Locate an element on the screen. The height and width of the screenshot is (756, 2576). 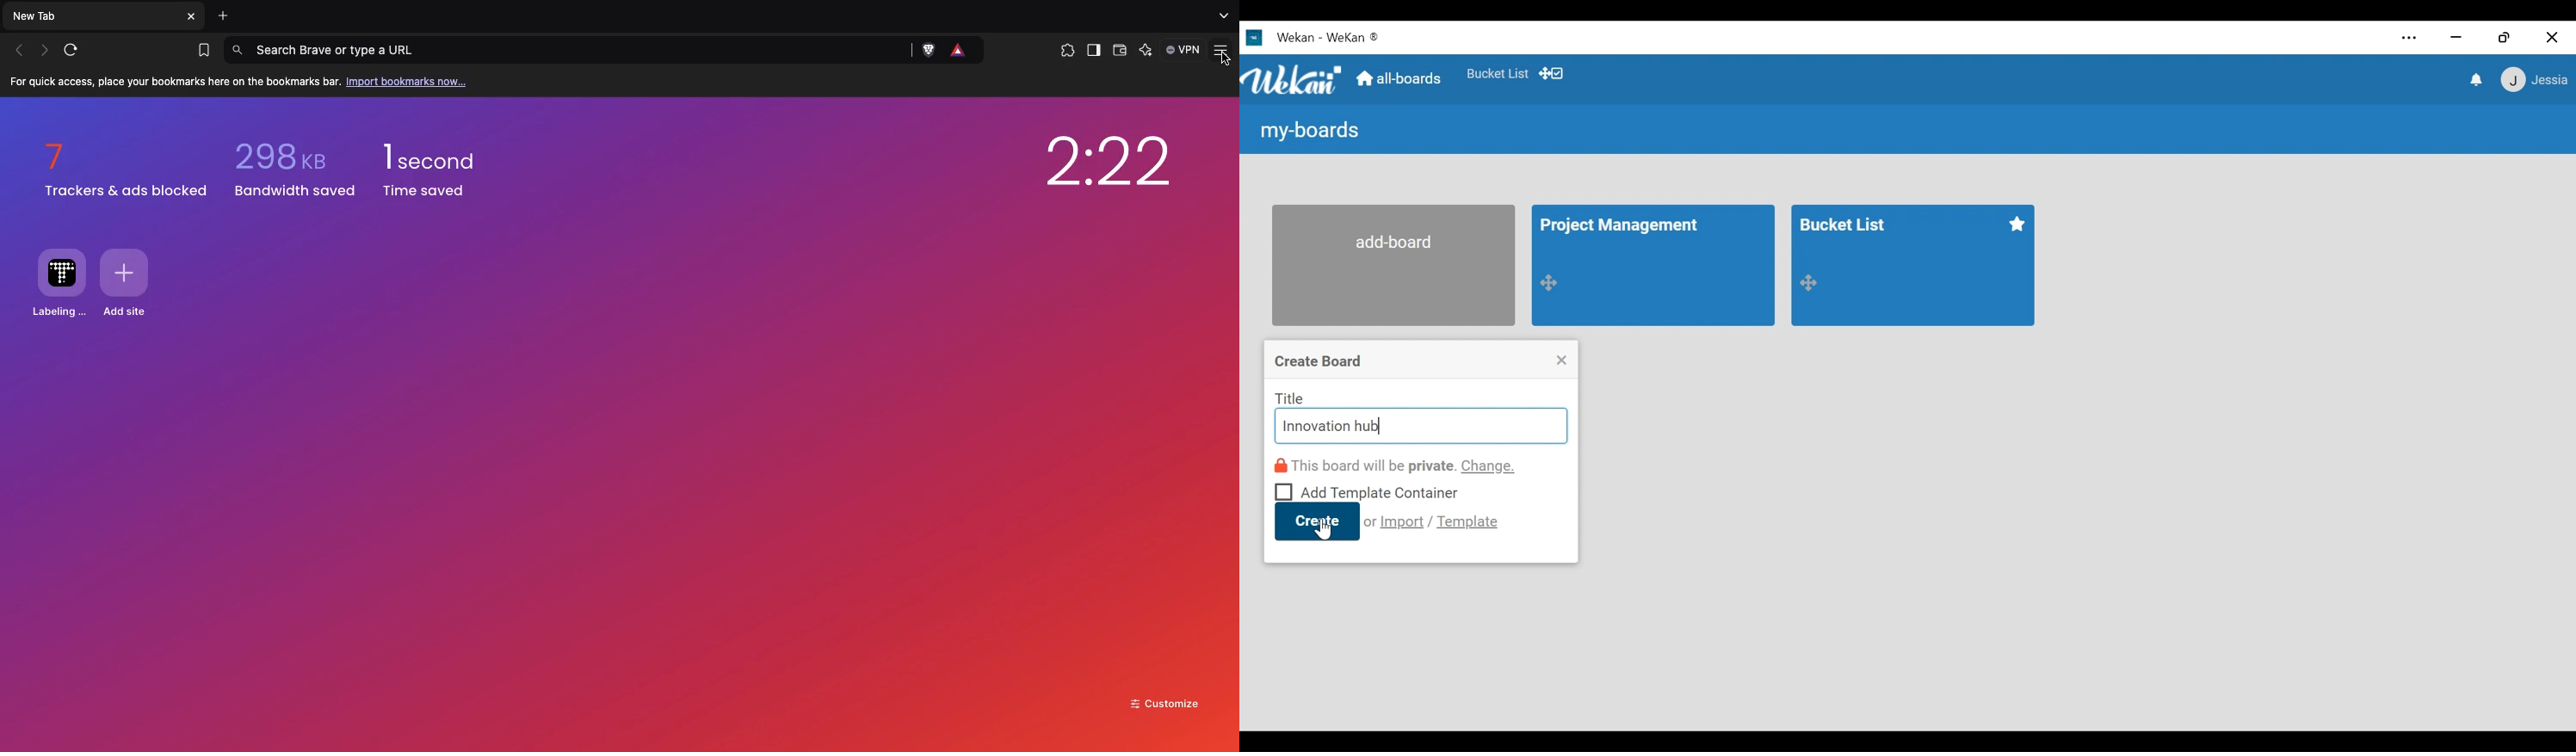
Favorite is located at coordinates (2016, 224).